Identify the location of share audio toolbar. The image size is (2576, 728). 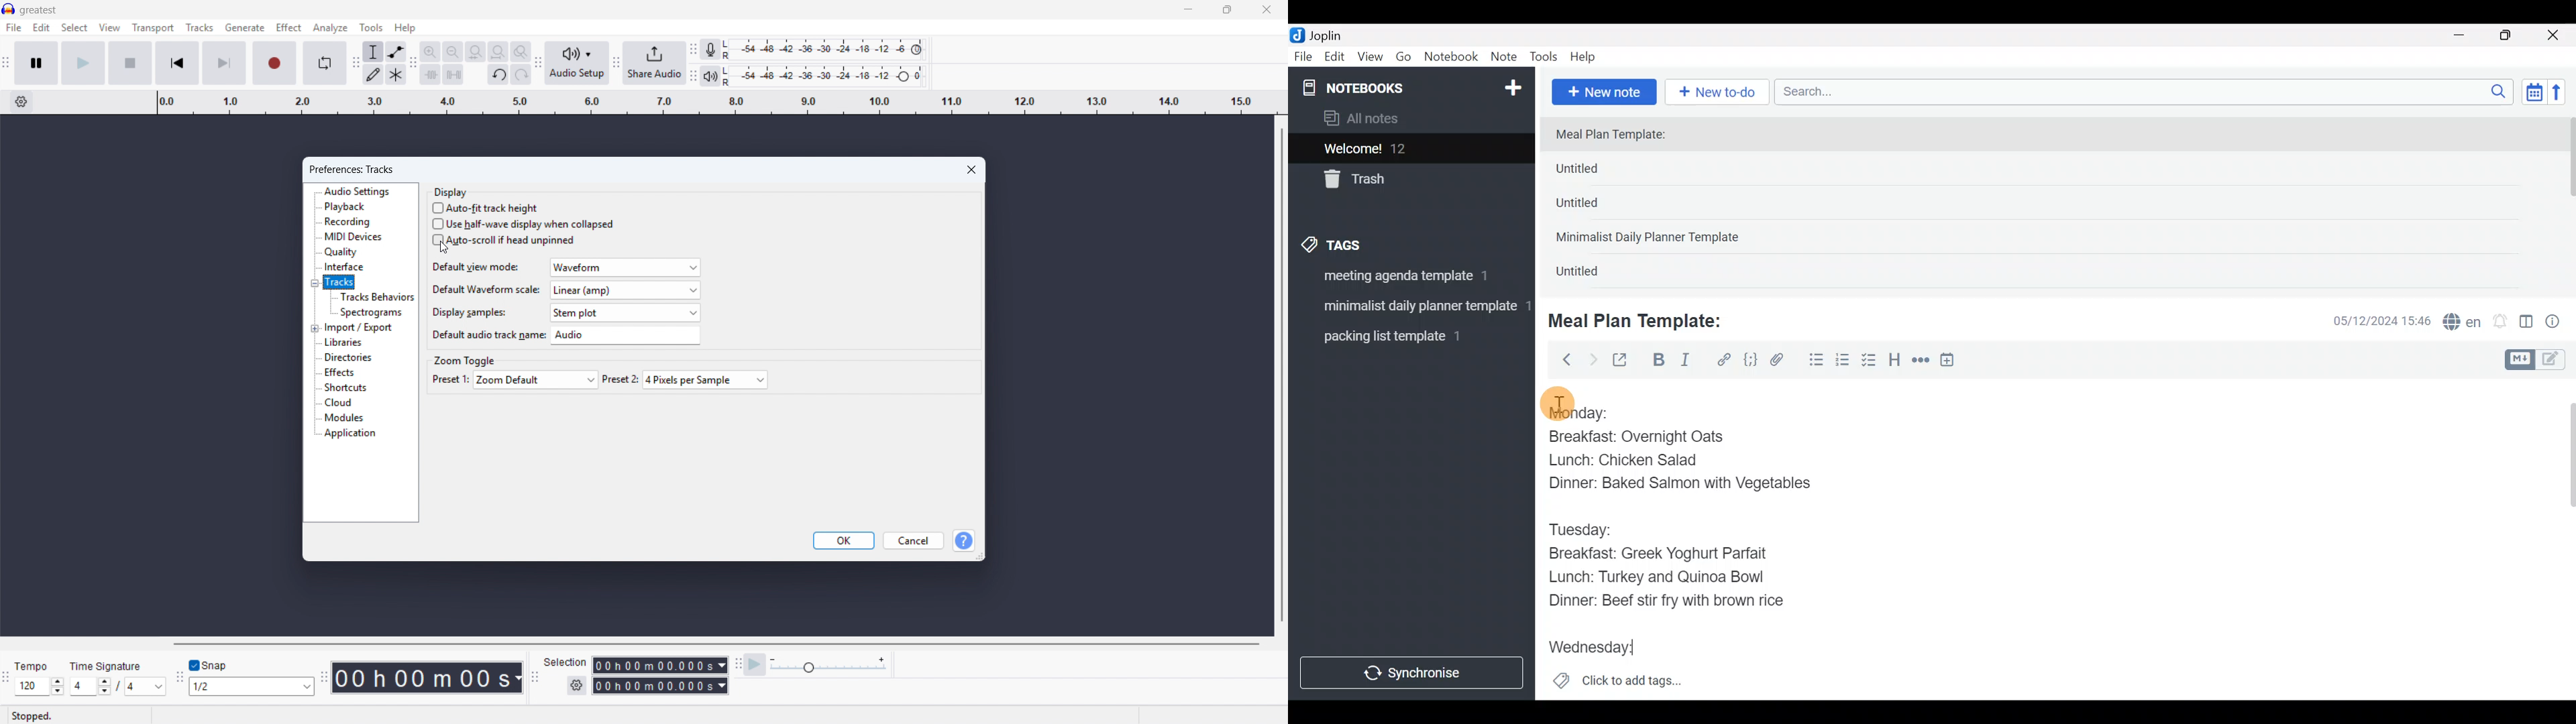
(616, 64).